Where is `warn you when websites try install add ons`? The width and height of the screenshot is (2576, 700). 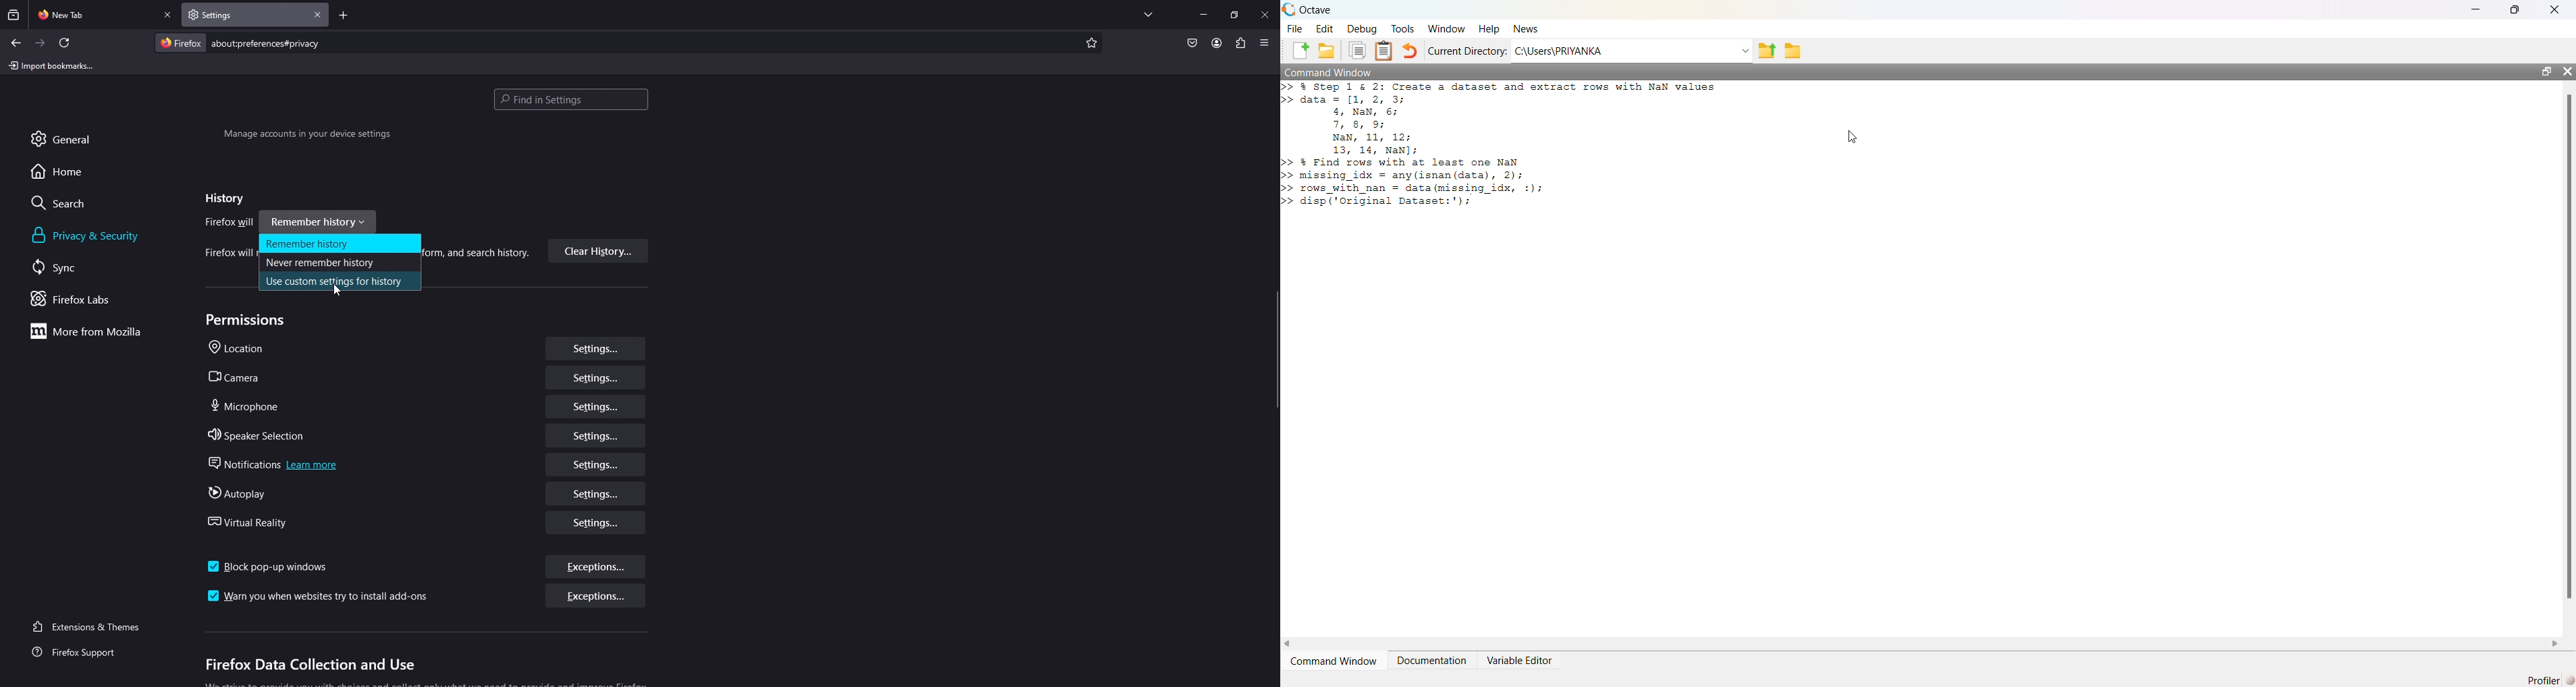
warn you when websites try install add ons is located at coordinates (322, 597).